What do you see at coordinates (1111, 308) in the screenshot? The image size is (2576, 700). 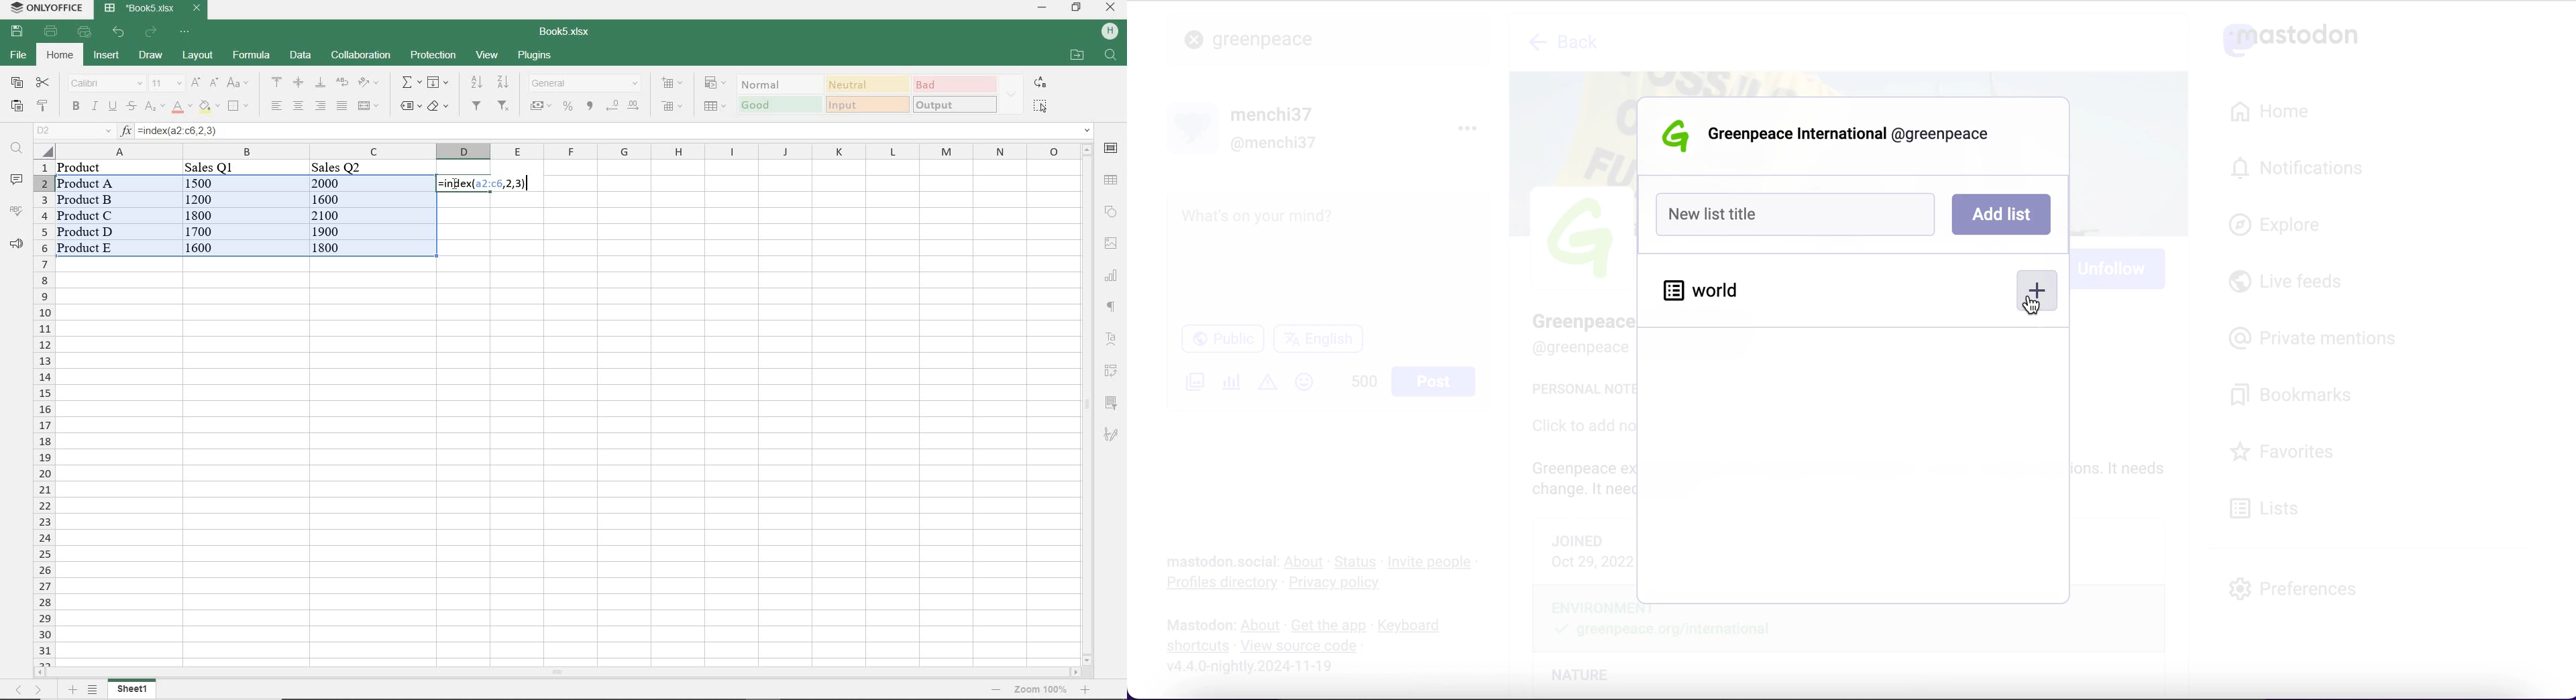 I see `paragraph settings` at bounding box center [1111, 308].